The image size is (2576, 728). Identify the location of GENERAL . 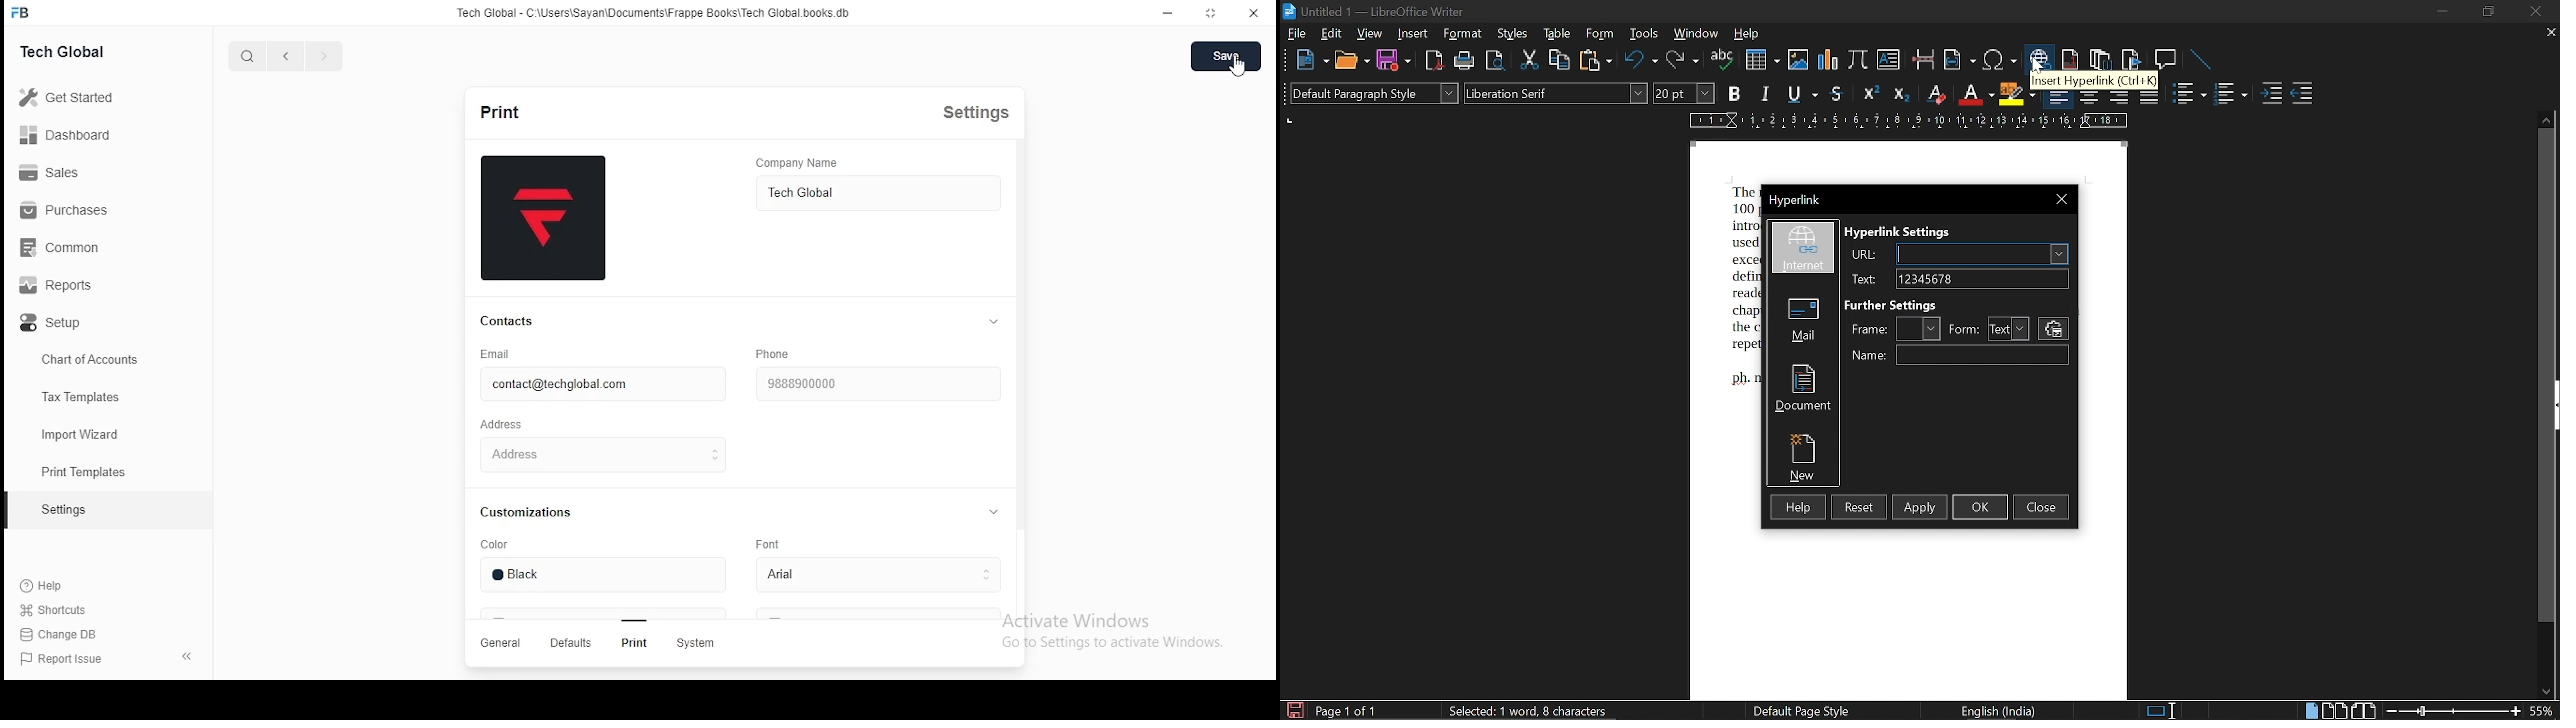
(503, 645).